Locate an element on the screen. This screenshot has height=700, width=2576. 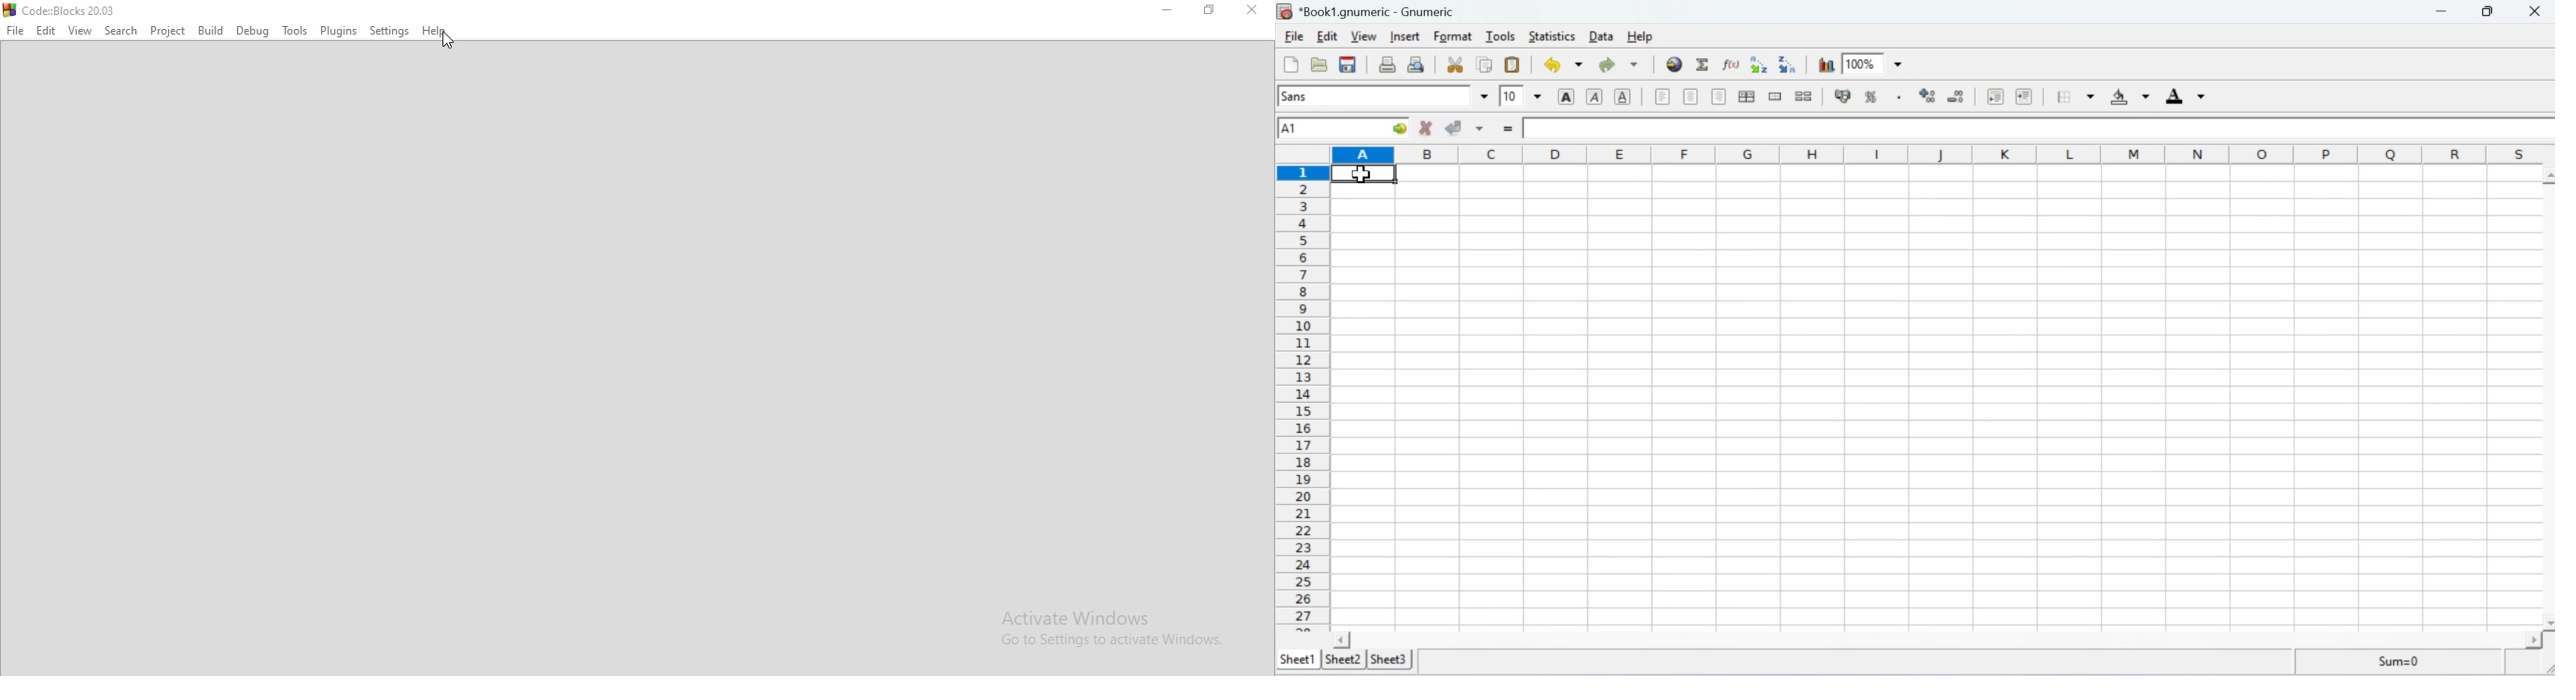
Copy the selection is located at coordinates (1486, 63).